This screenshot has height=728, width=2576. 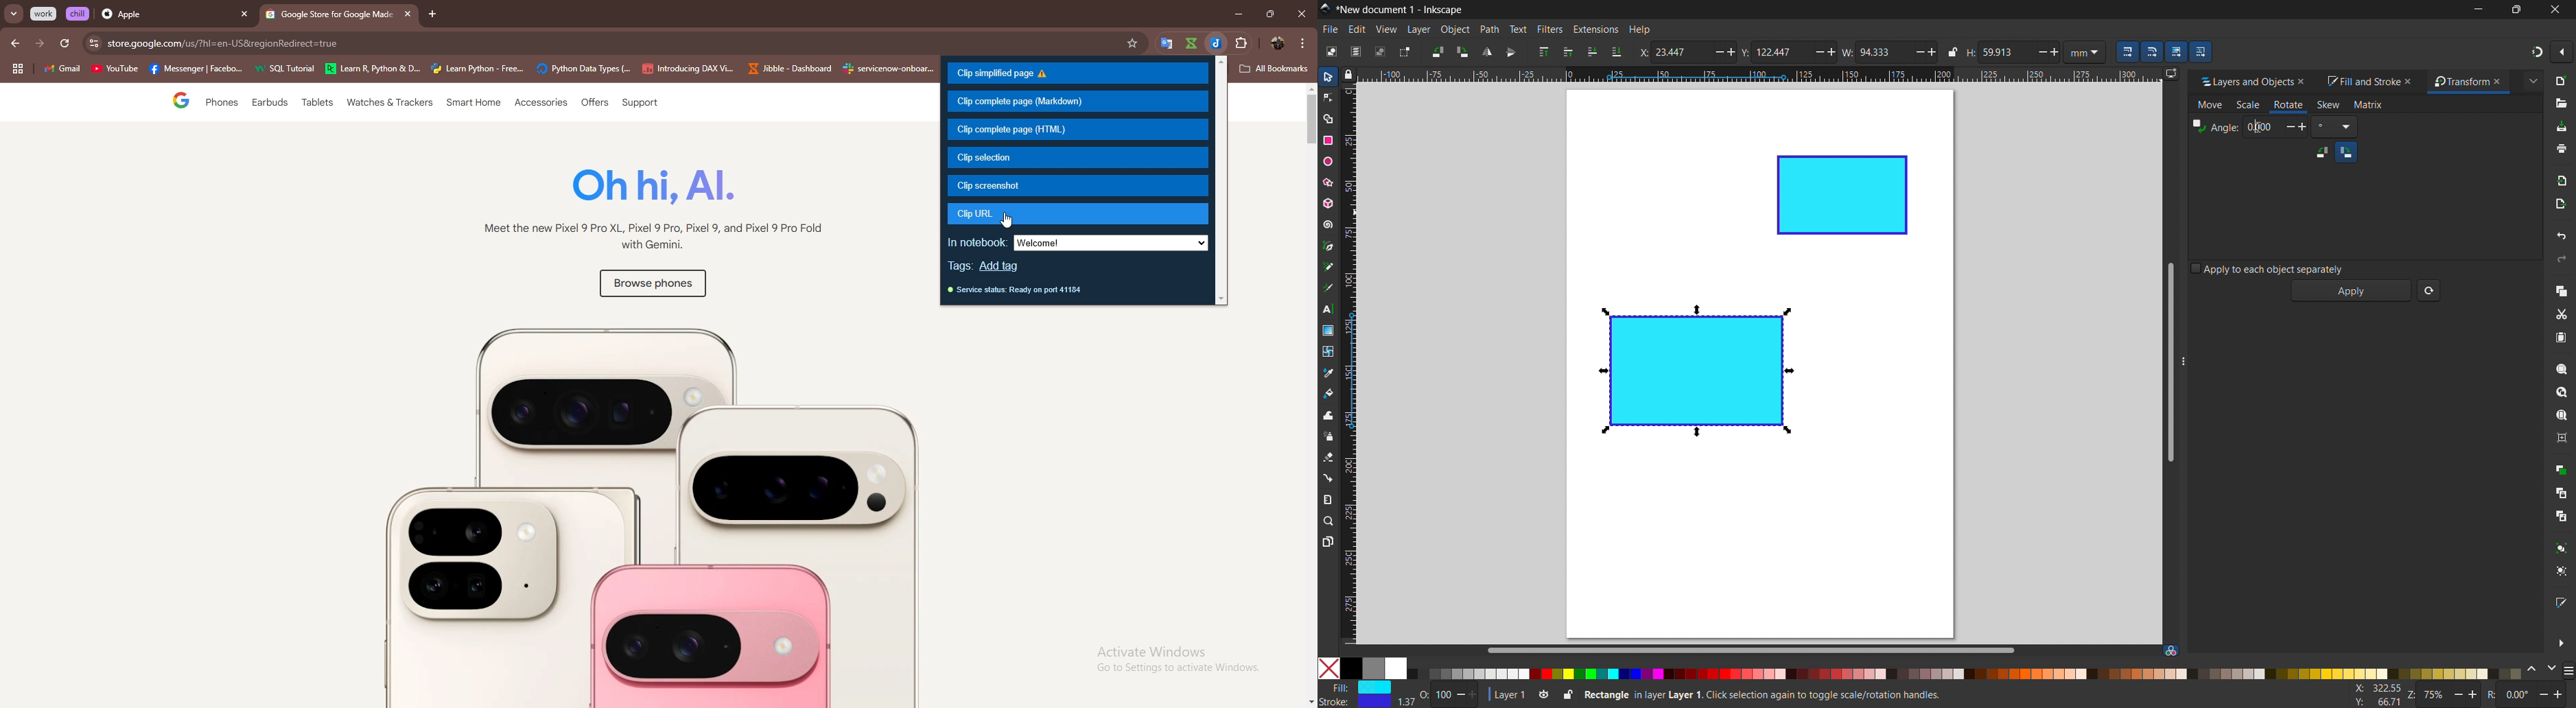 What do you see at coordinates (583, 69) in the screenshot?
I see `Phyton Data Types(...` at bounding box center [583, 69].